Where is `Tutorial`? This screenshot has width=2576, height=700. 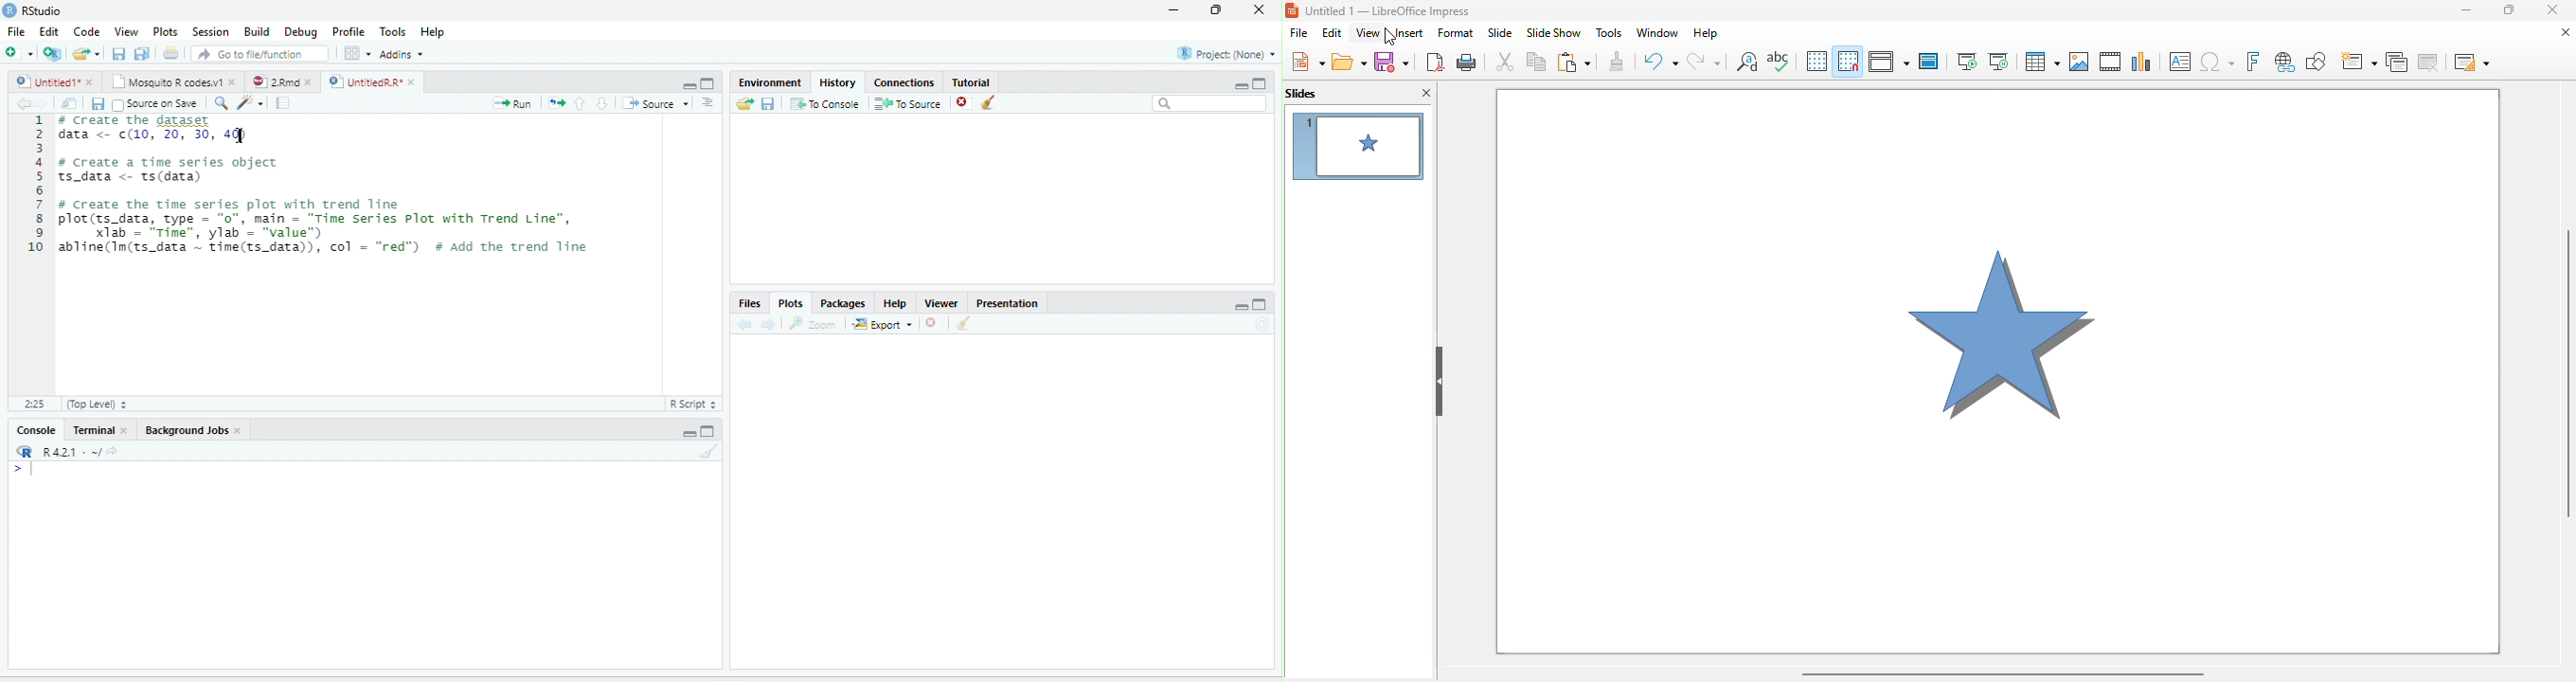
Tutorial is located at coordinates (973, 82).